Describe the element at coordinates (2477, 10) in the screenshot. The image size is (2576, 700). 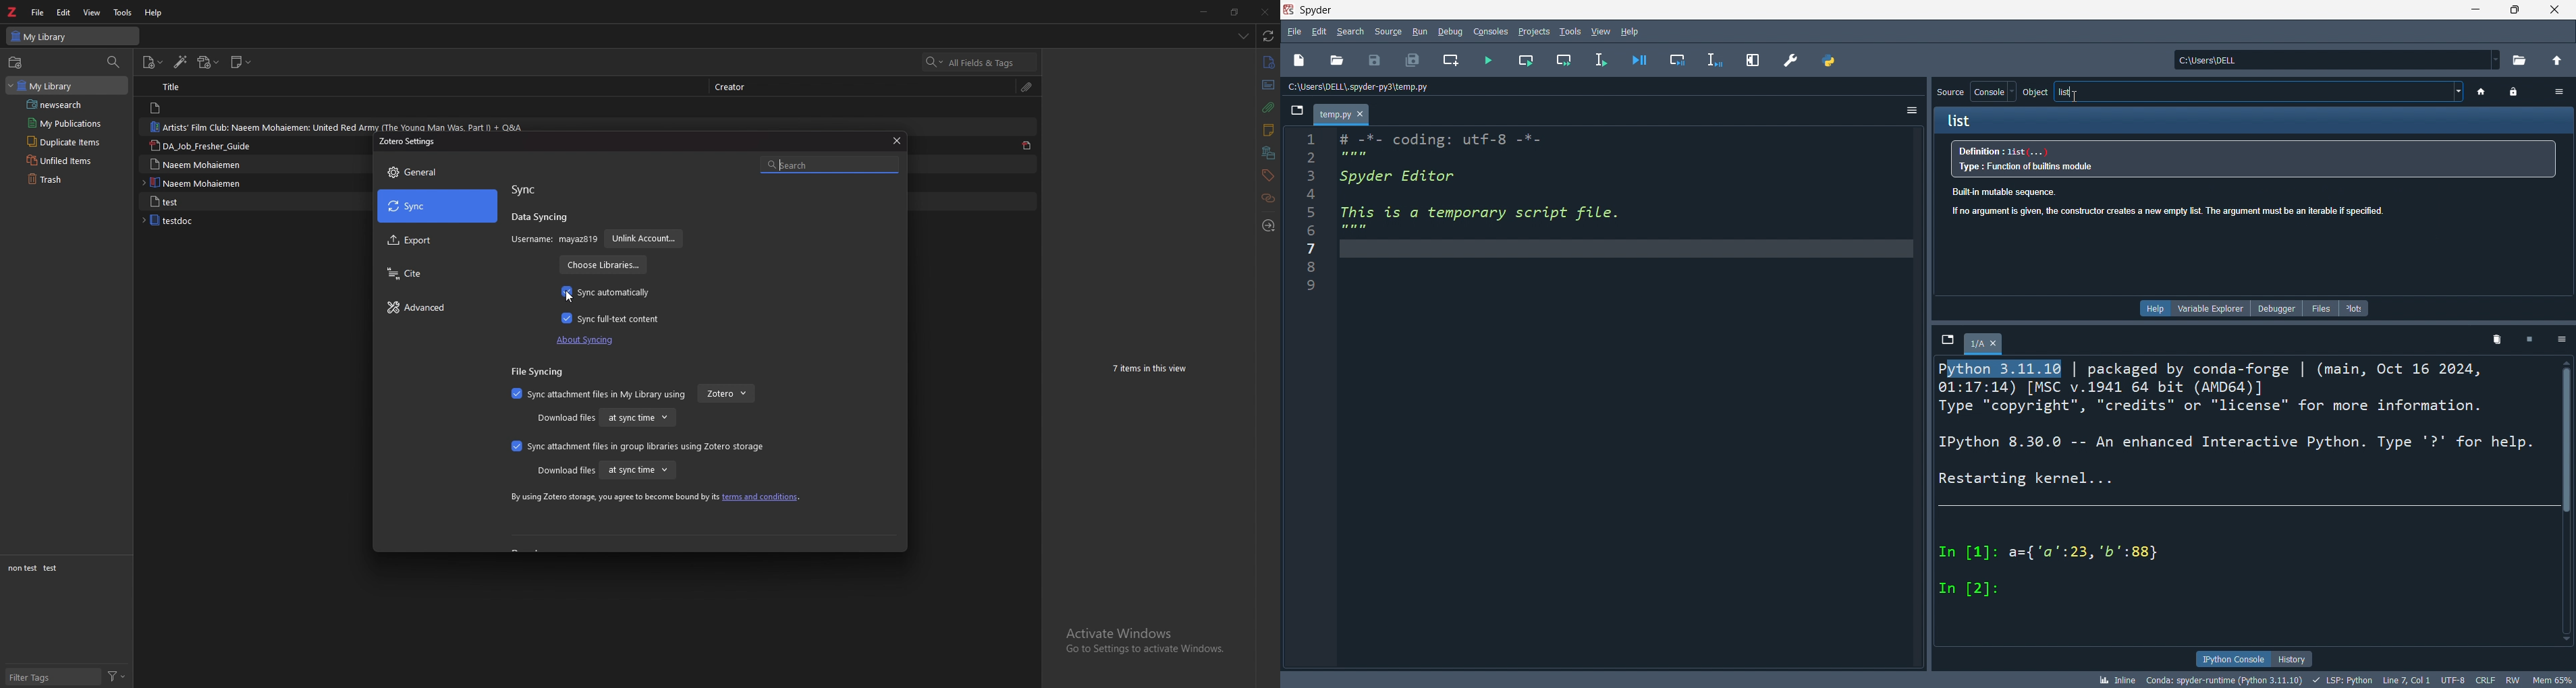
I see `minimize` at that location.